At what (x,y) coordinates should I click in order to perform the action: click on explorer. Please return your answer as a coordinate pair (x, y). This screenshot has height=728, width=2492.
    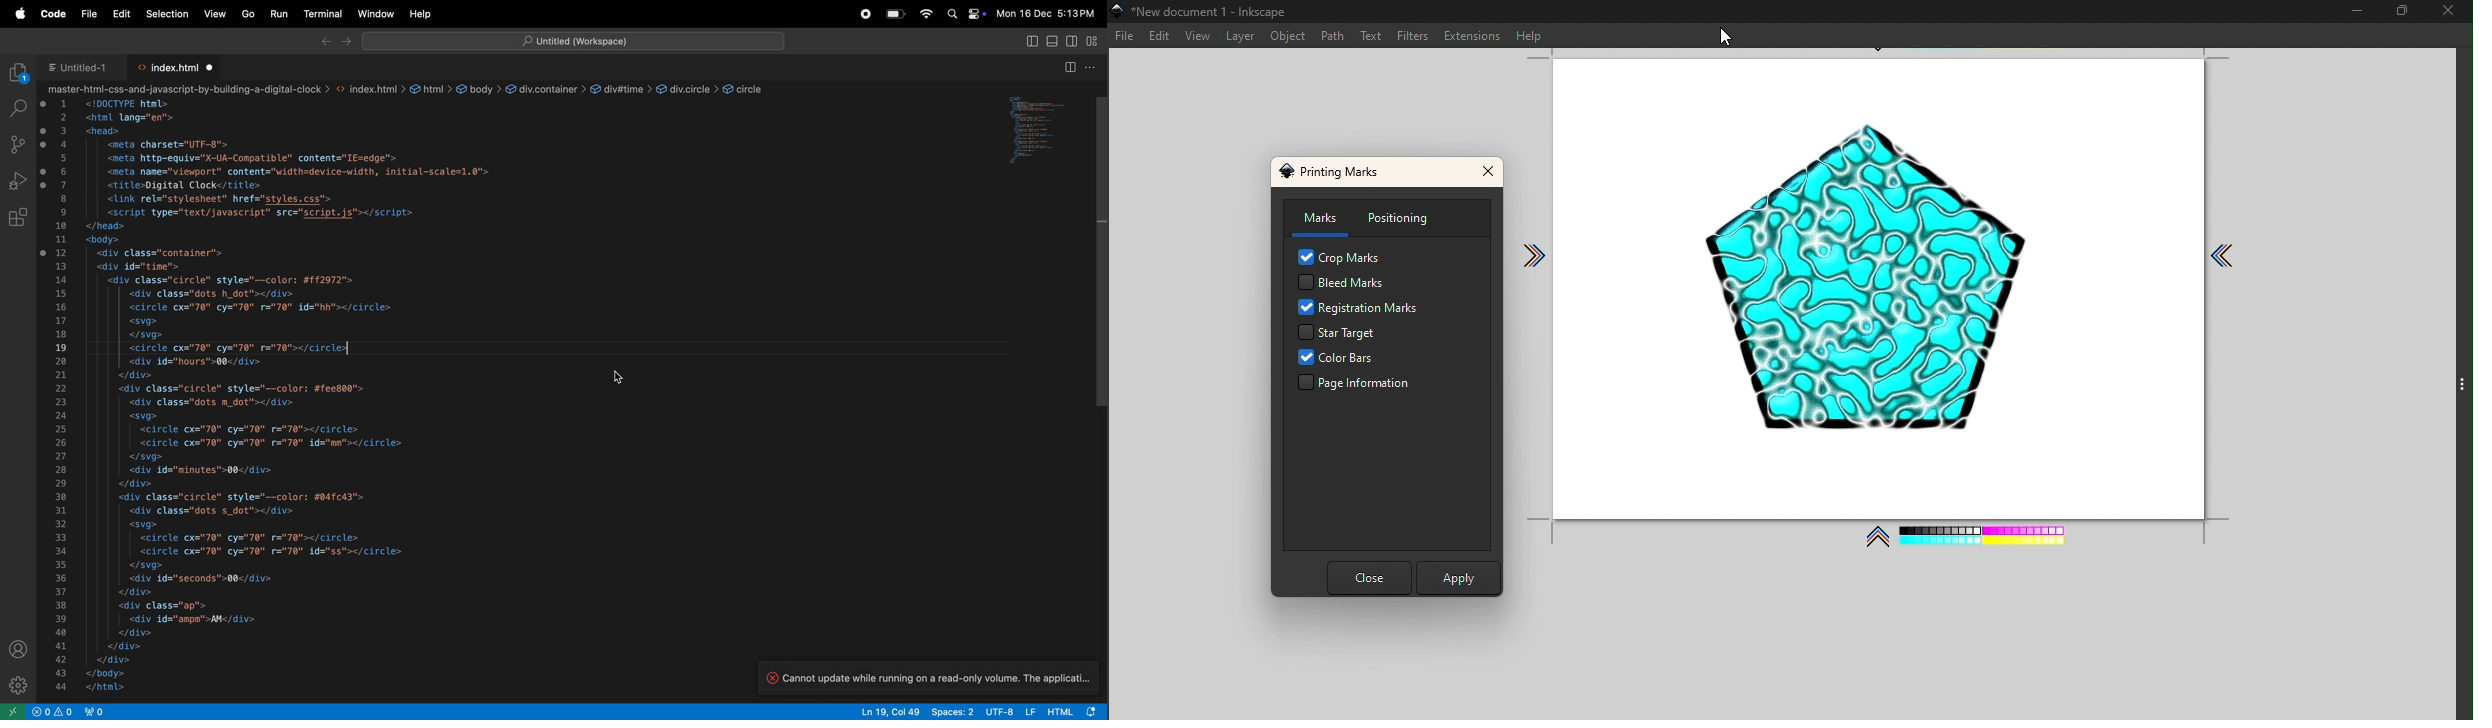
    Looking at the image, I should click on (15, 72).